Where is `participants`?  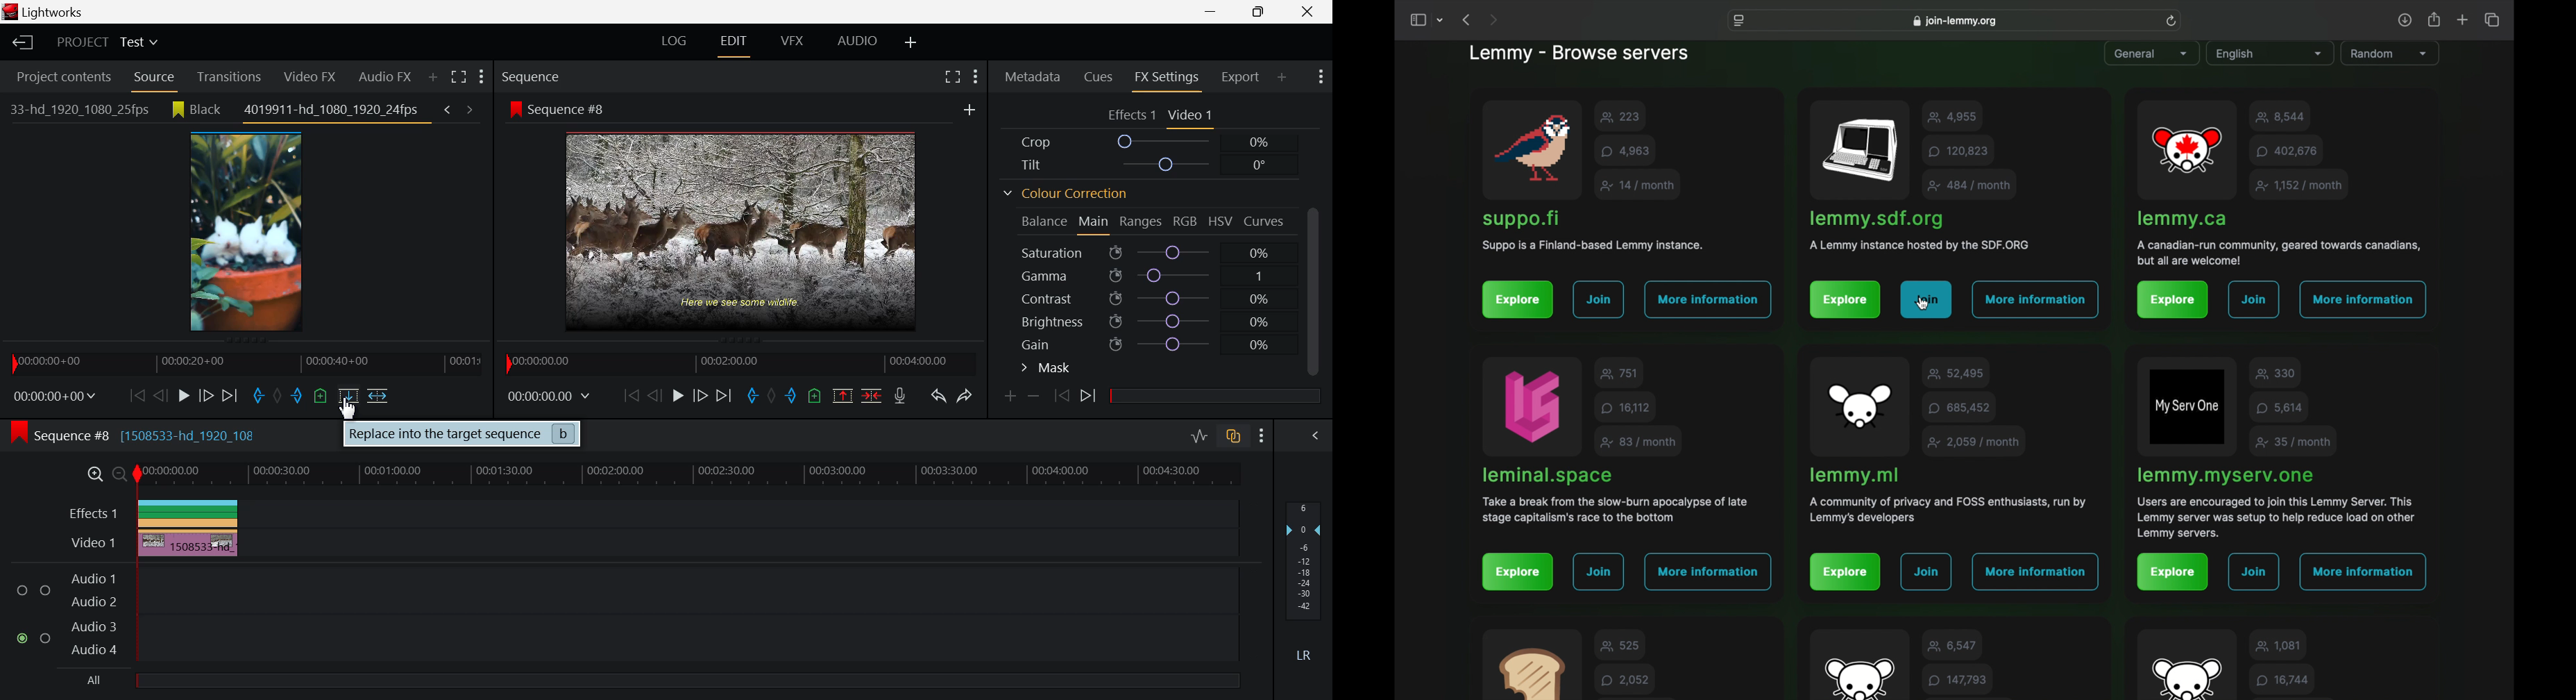 participants is located at coordinates (2277, 375).